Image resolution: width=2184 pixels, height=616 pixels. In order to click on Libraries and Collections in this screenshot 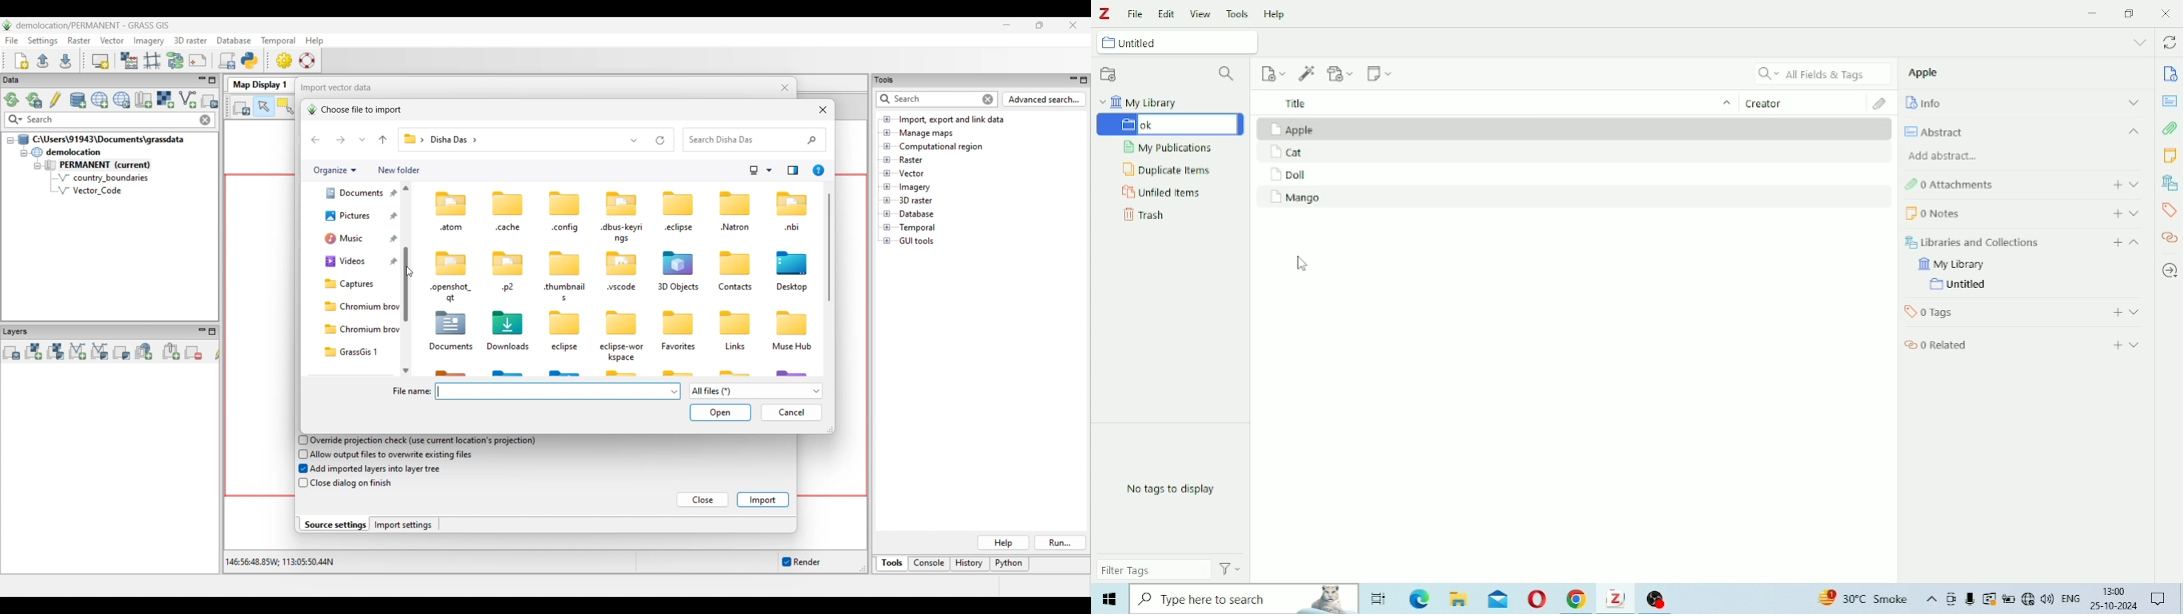, I will do `click(2168, 182)`.